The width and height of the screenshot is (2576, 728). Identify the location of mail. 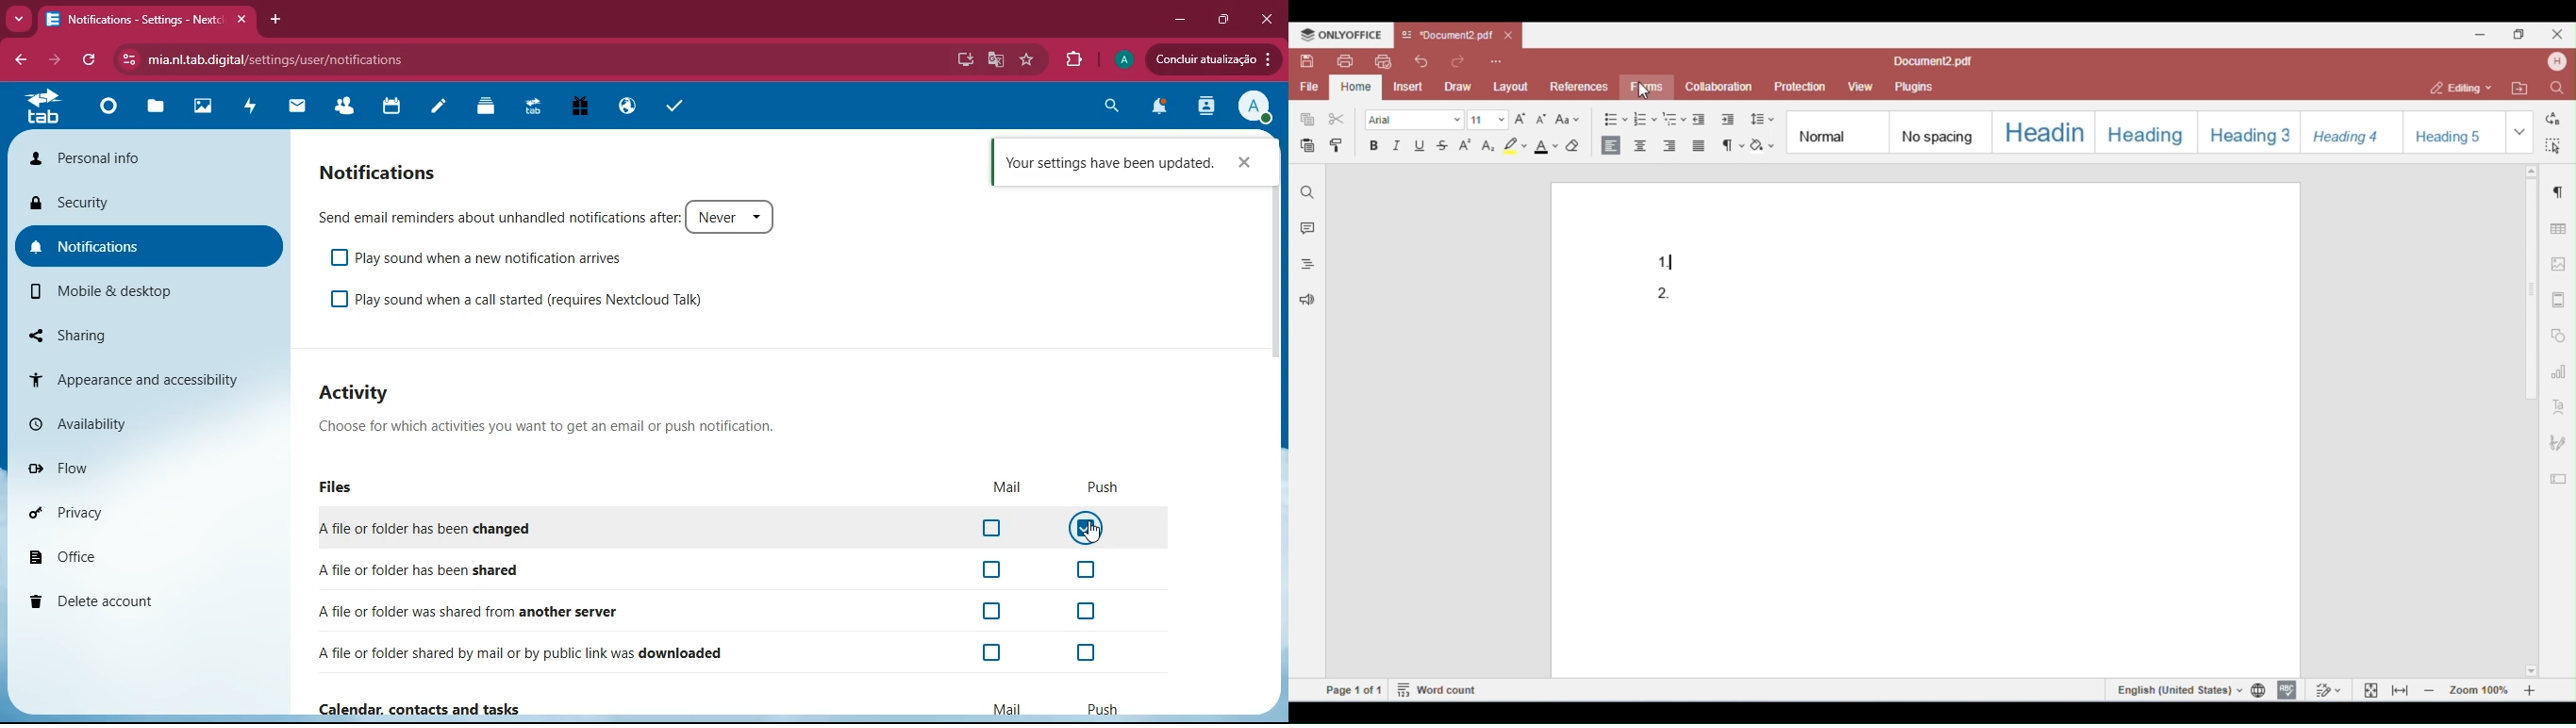
(298, 107).